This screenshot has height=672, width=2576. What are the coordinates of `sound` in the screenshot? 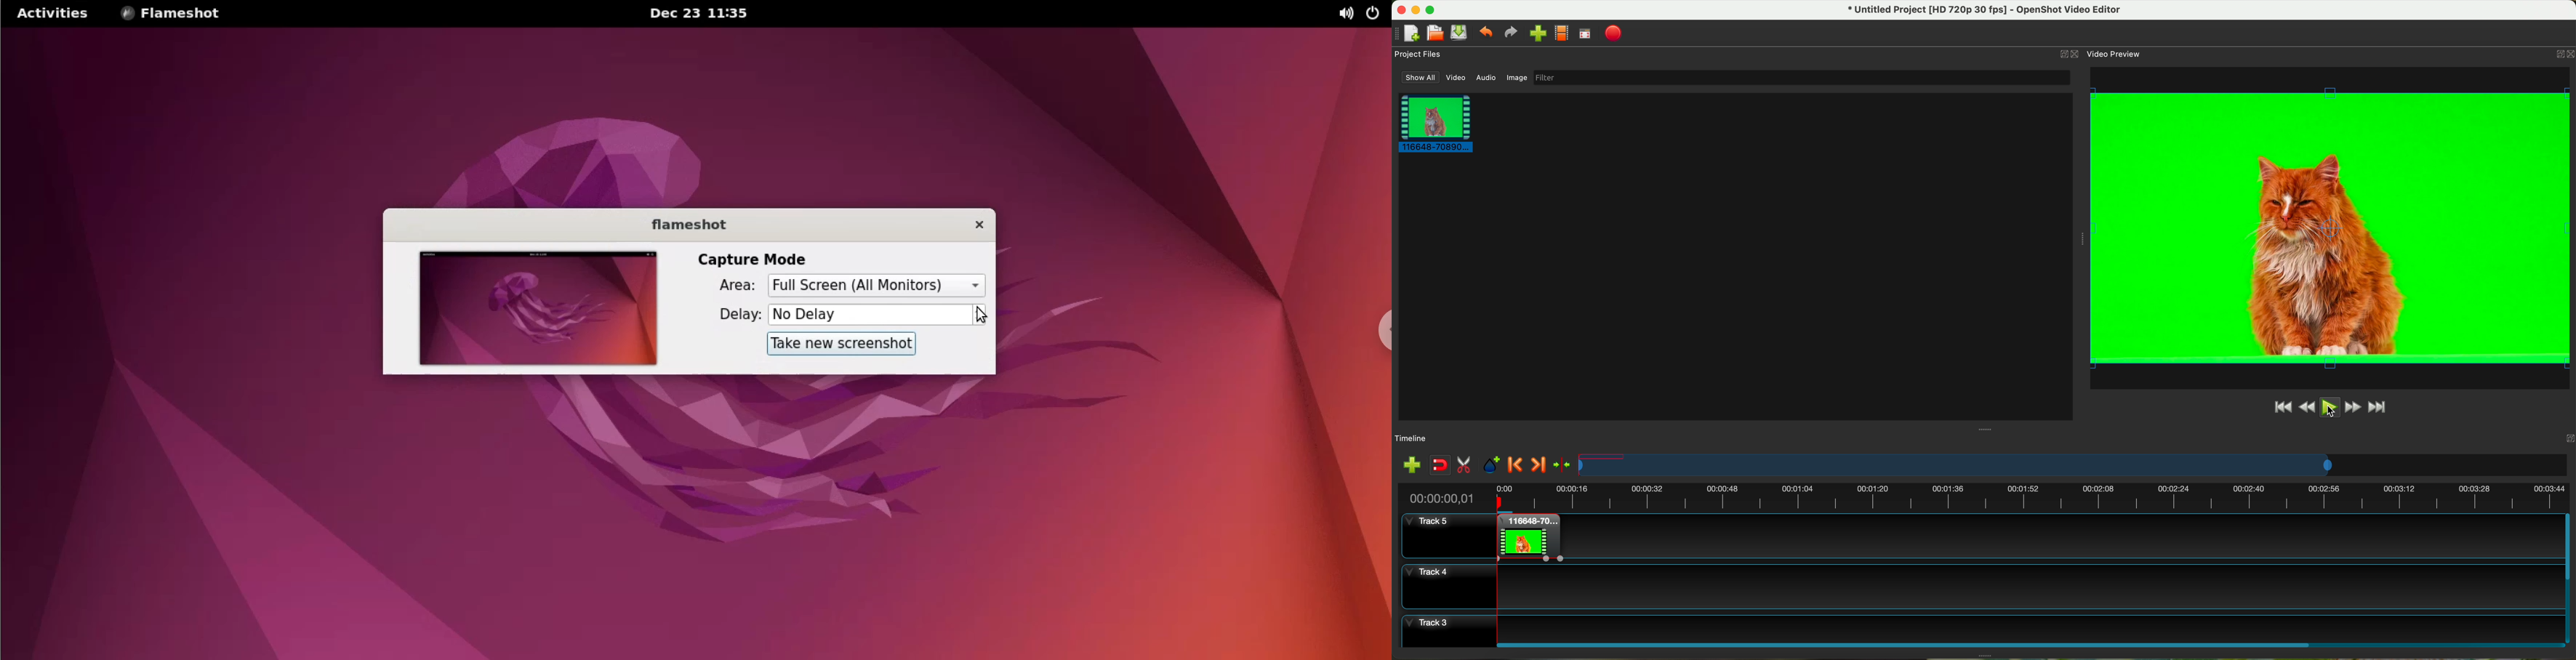 It's located at (1344, 15).